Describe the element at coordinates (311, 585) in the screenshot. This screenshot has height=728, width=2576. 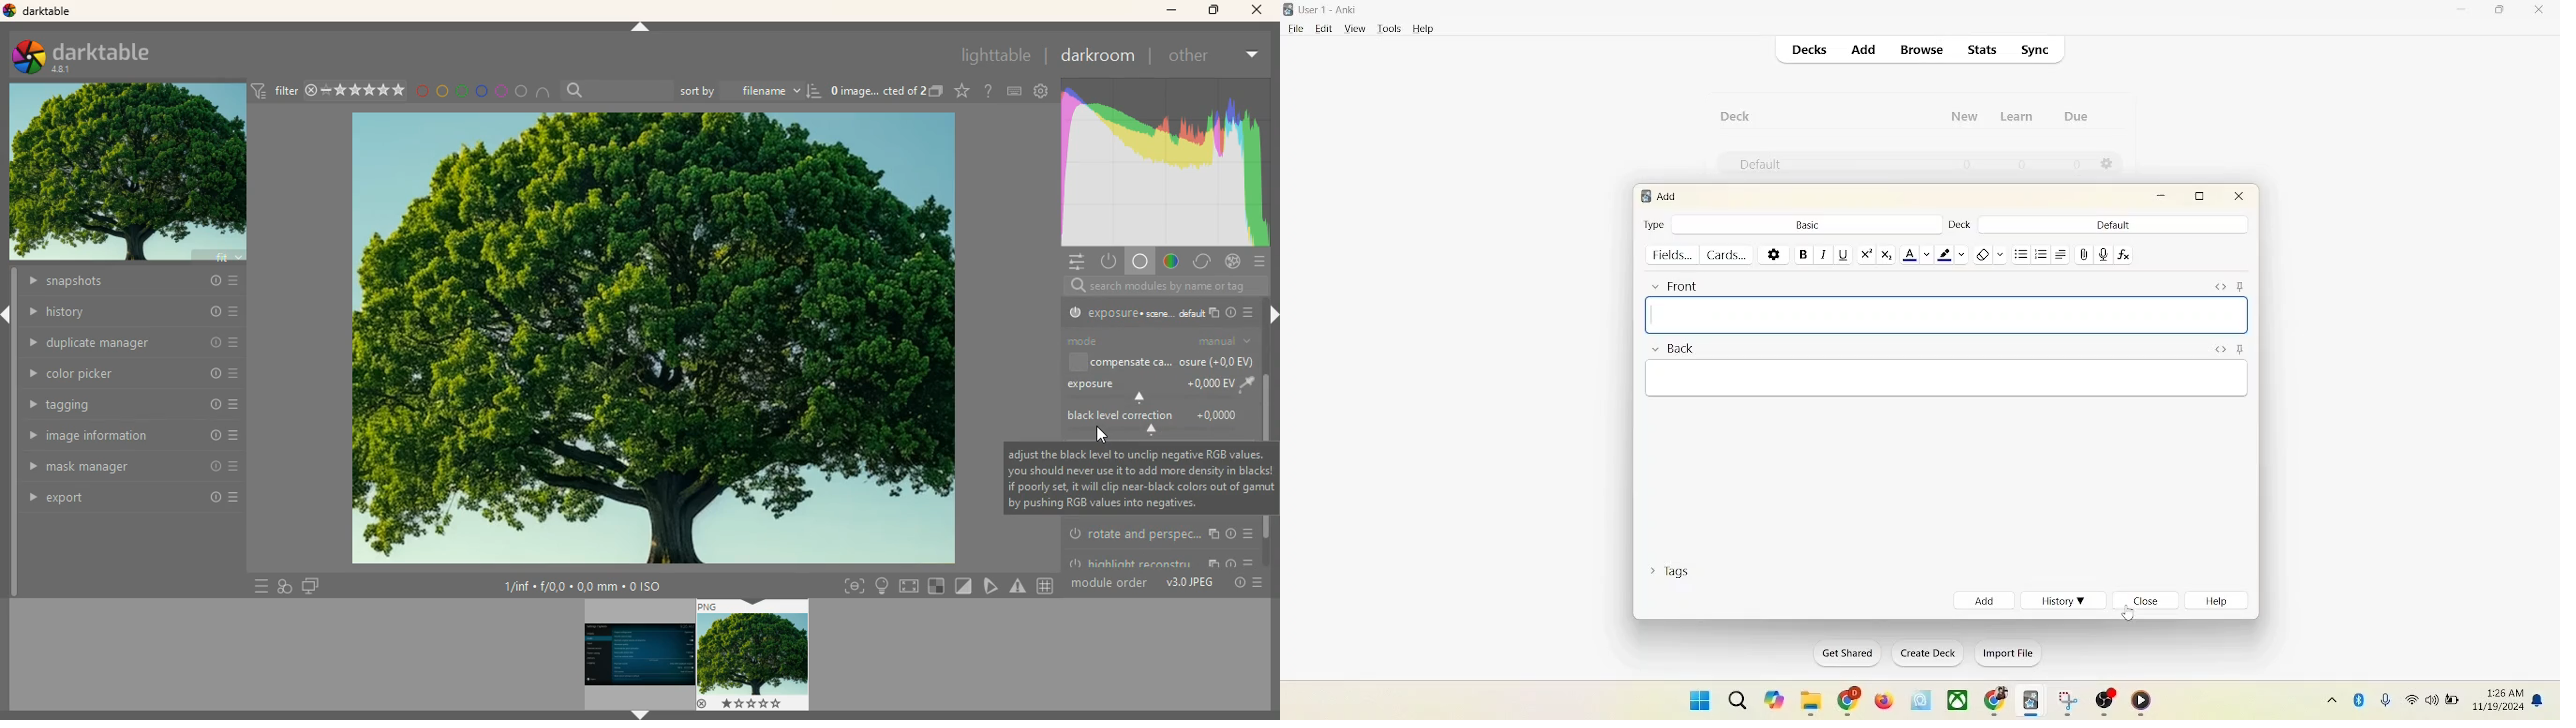
I see `screen` at that location.